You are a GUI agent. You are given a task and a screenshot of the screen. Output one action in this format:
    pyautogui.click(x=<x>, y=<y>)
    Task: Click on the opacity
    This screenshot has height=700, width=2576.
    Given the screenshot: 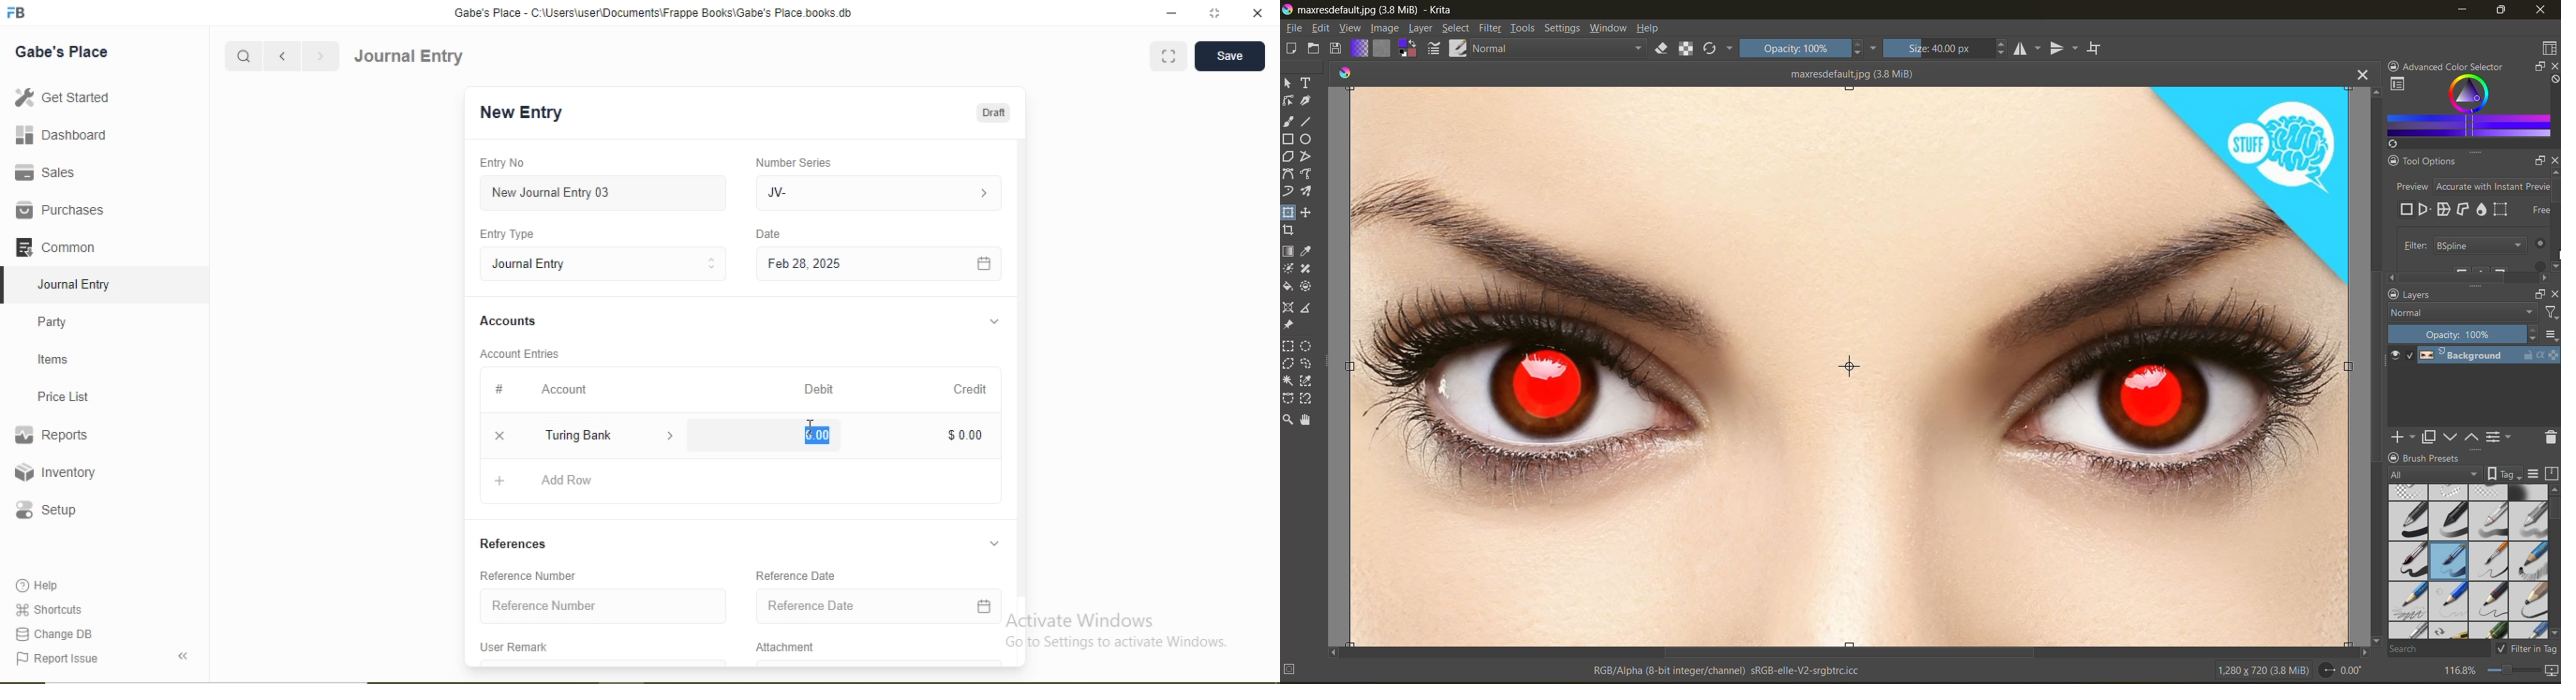 What is the action you would take?
    pyautogui.click(x=2464, y=333)
    